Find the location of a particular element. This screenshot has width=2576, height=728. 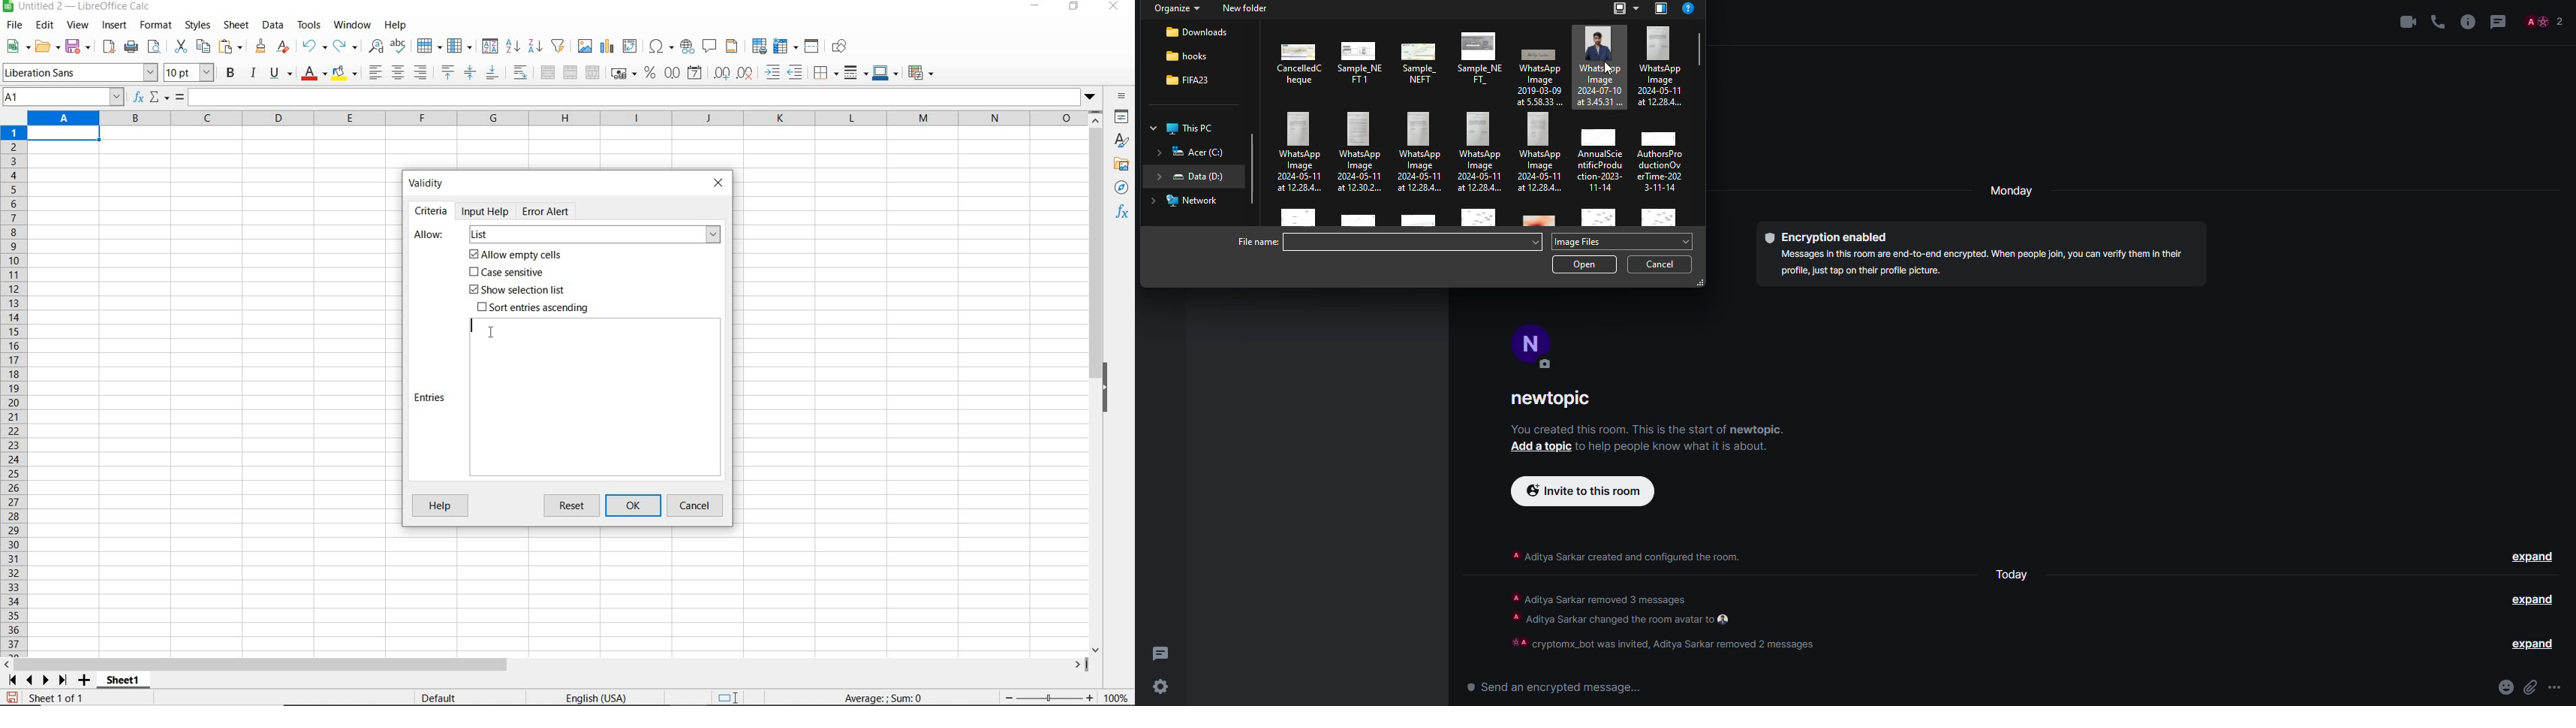

Sort entries ascending is located at coordinates (535, 310).